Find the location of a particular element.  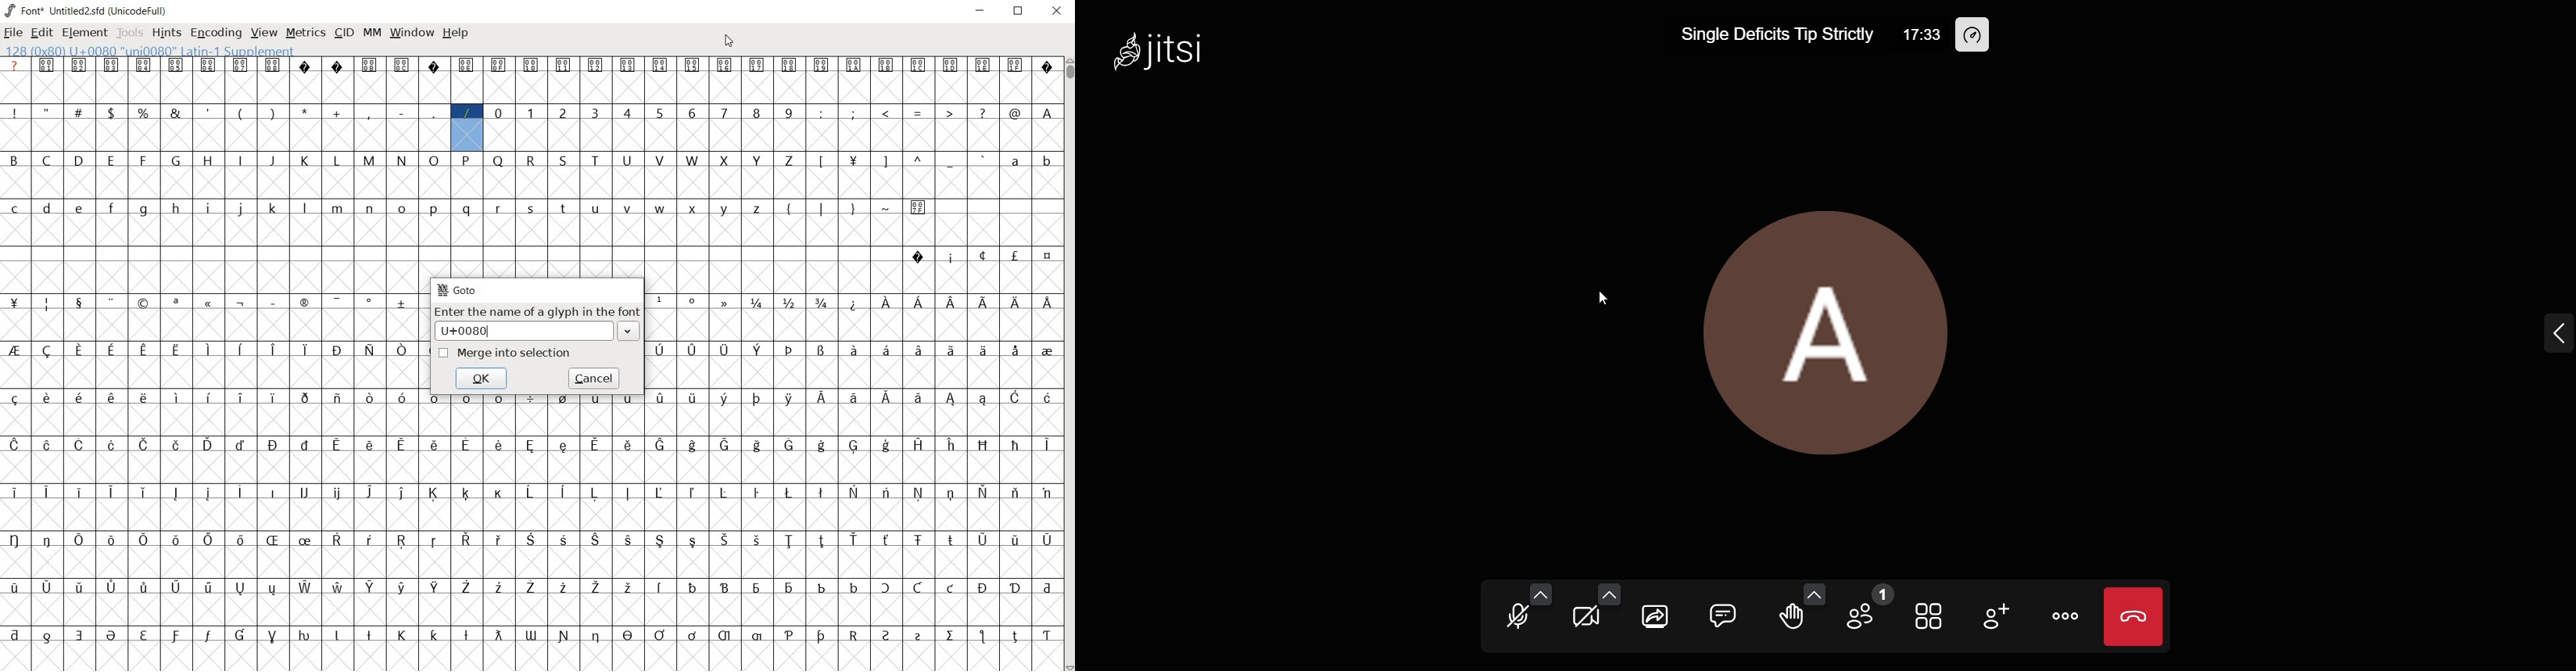

glyph is located at coordinates (660, 160).